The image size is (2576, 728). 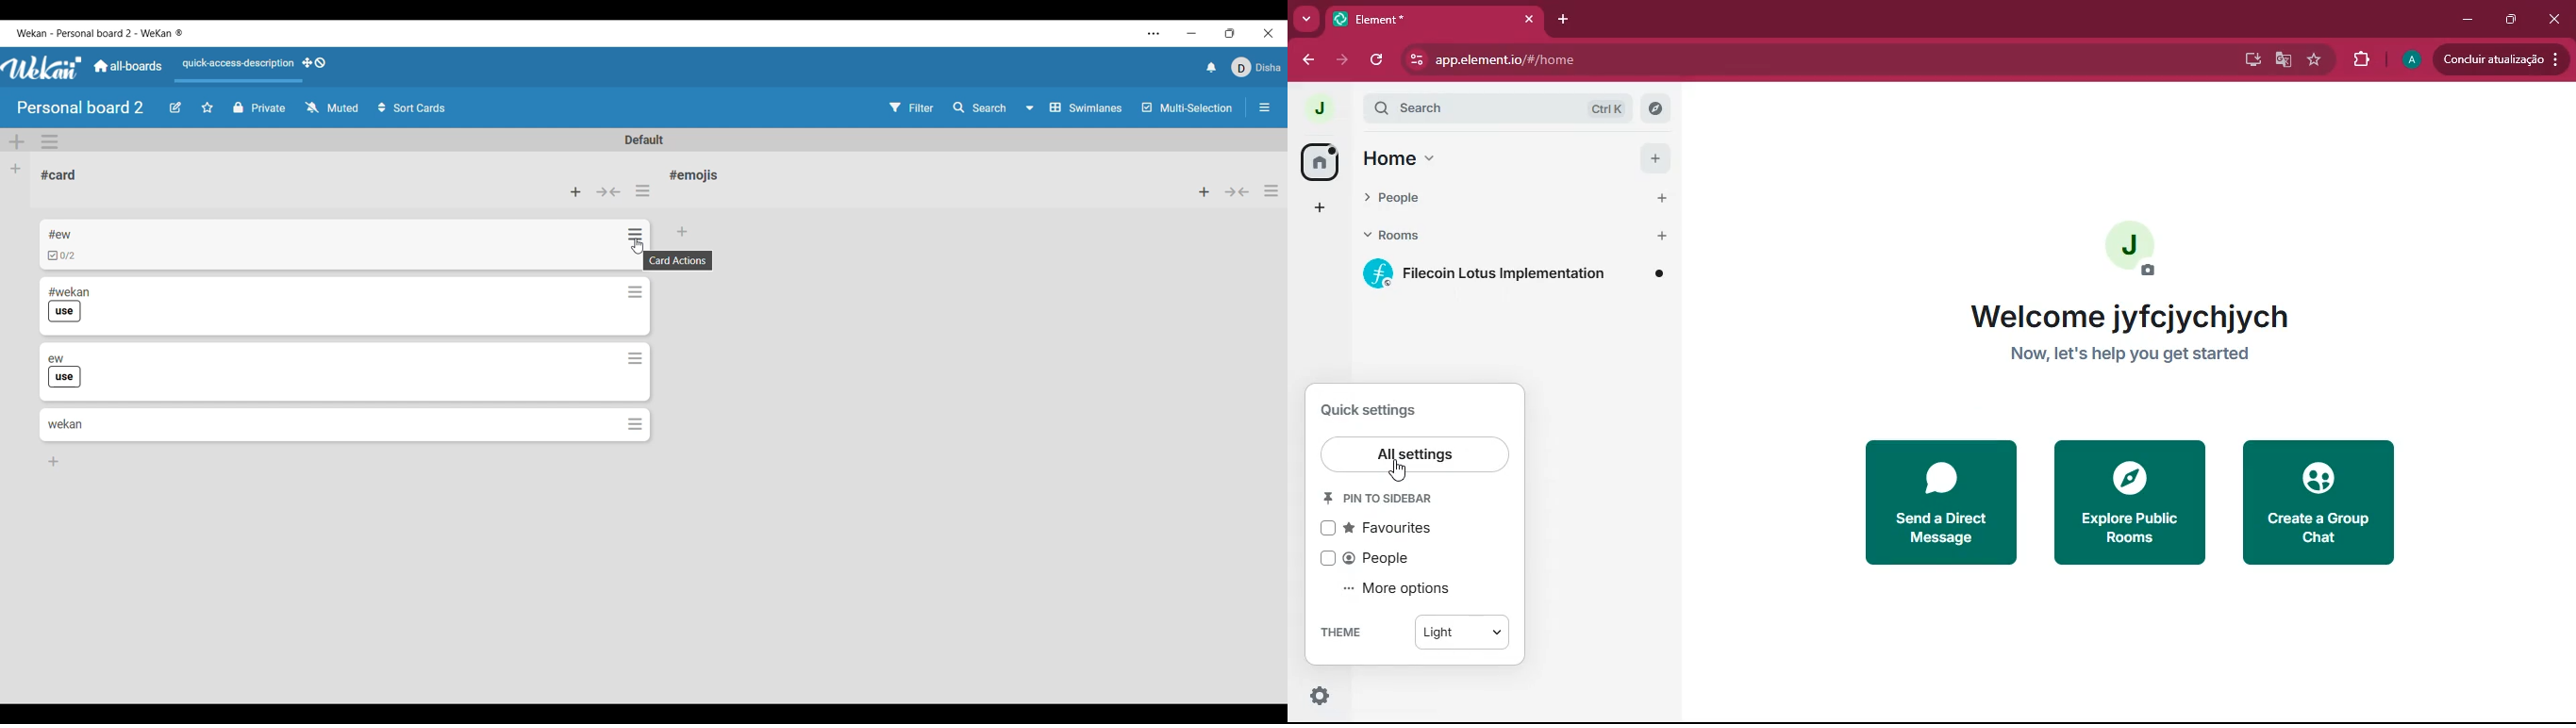 What do you see at coordinates (1401, 471) in the screenshot?
I see `cursor` at bounding box center [1401, 471].